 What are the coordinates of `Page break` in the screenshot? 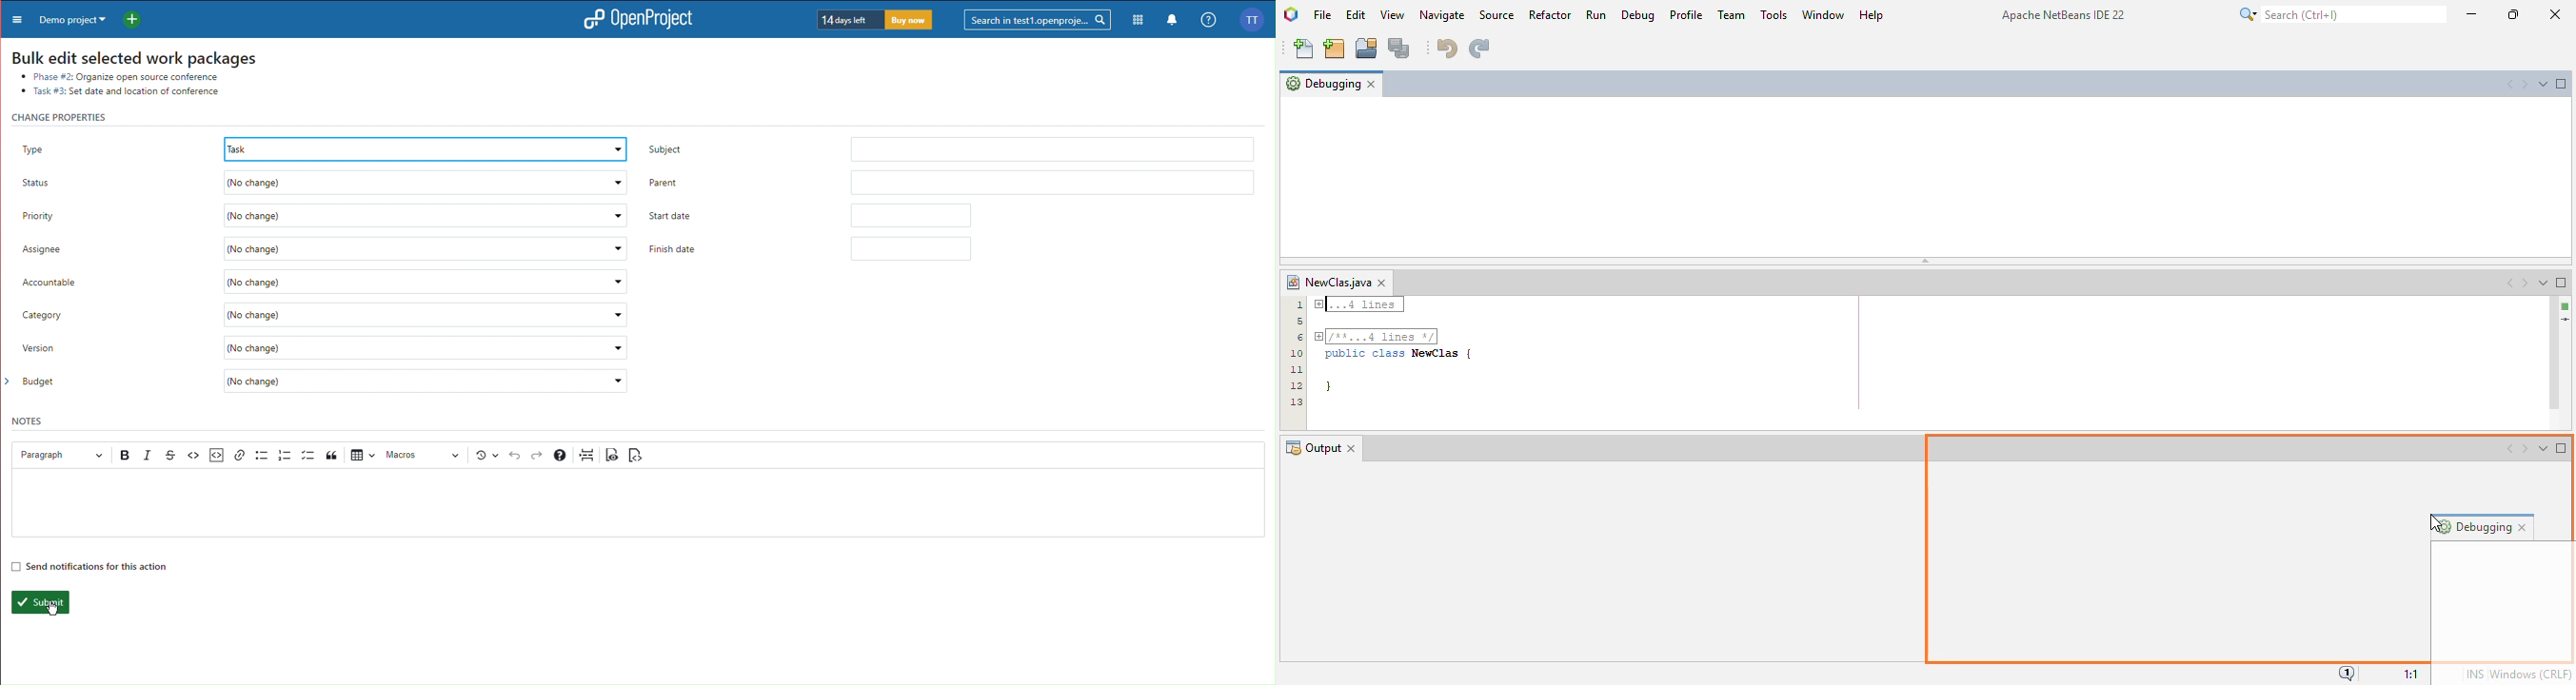 It's located at (587, 454).